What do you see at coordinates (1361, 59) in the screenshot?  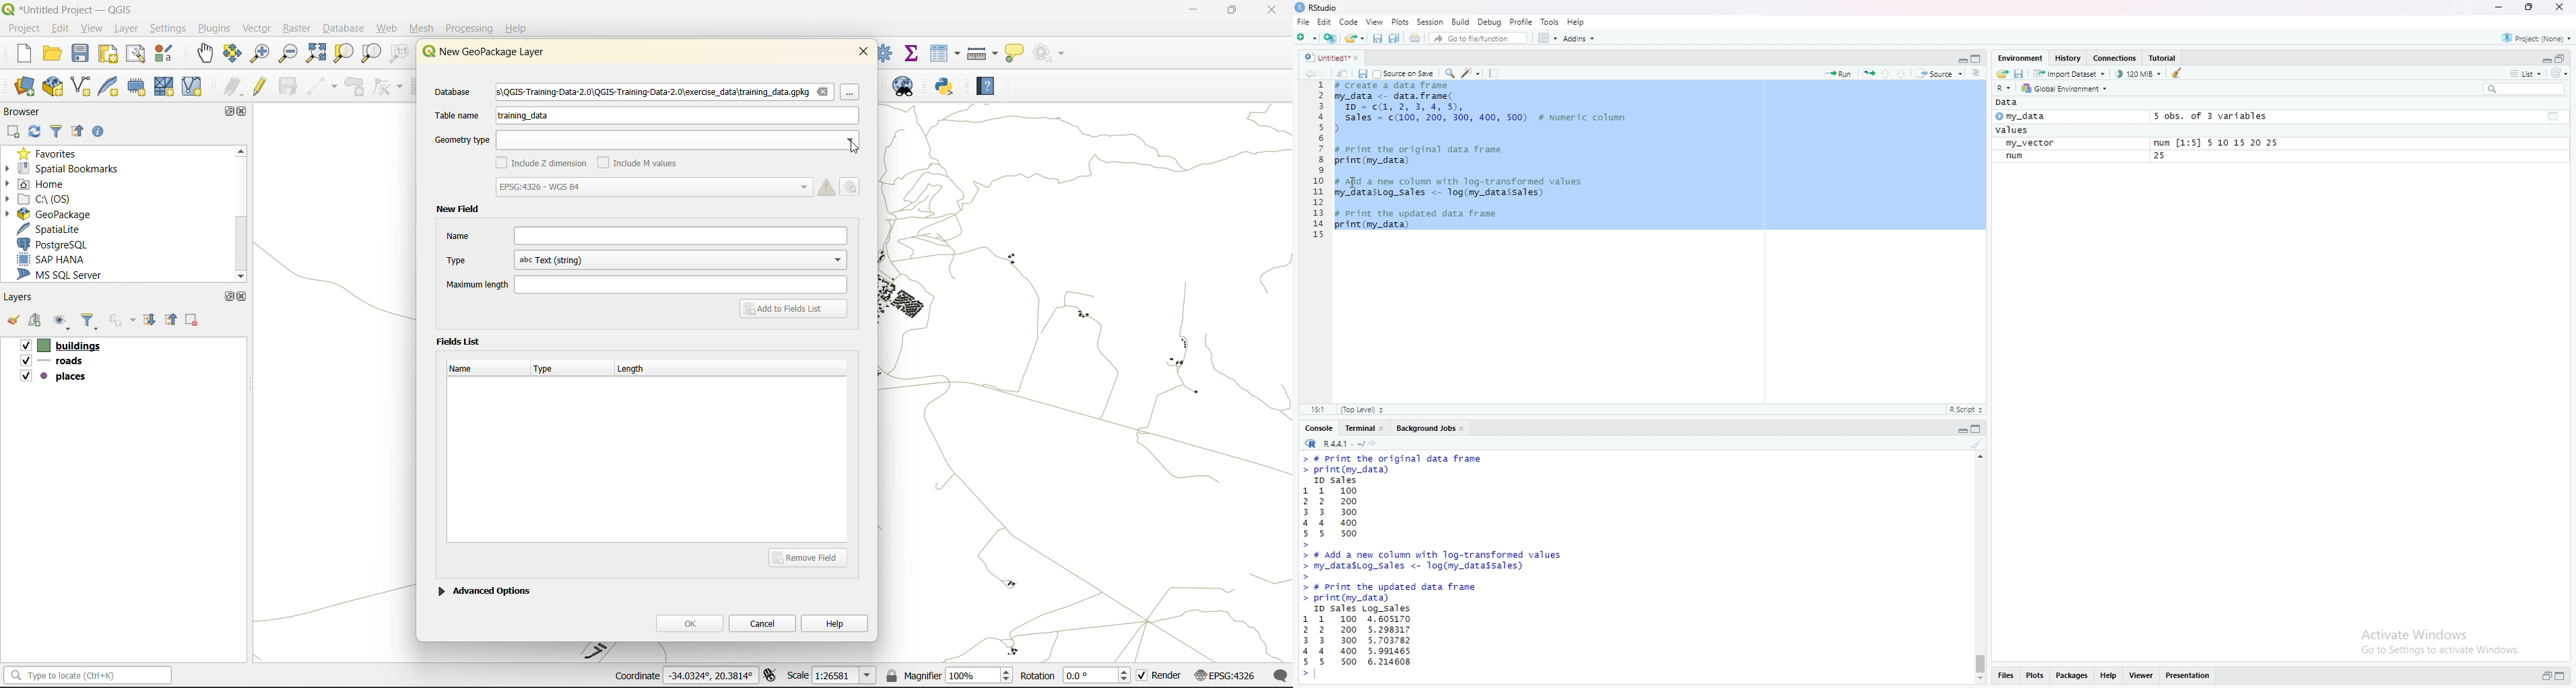 I see `close` at bounding box center [1361, 59].